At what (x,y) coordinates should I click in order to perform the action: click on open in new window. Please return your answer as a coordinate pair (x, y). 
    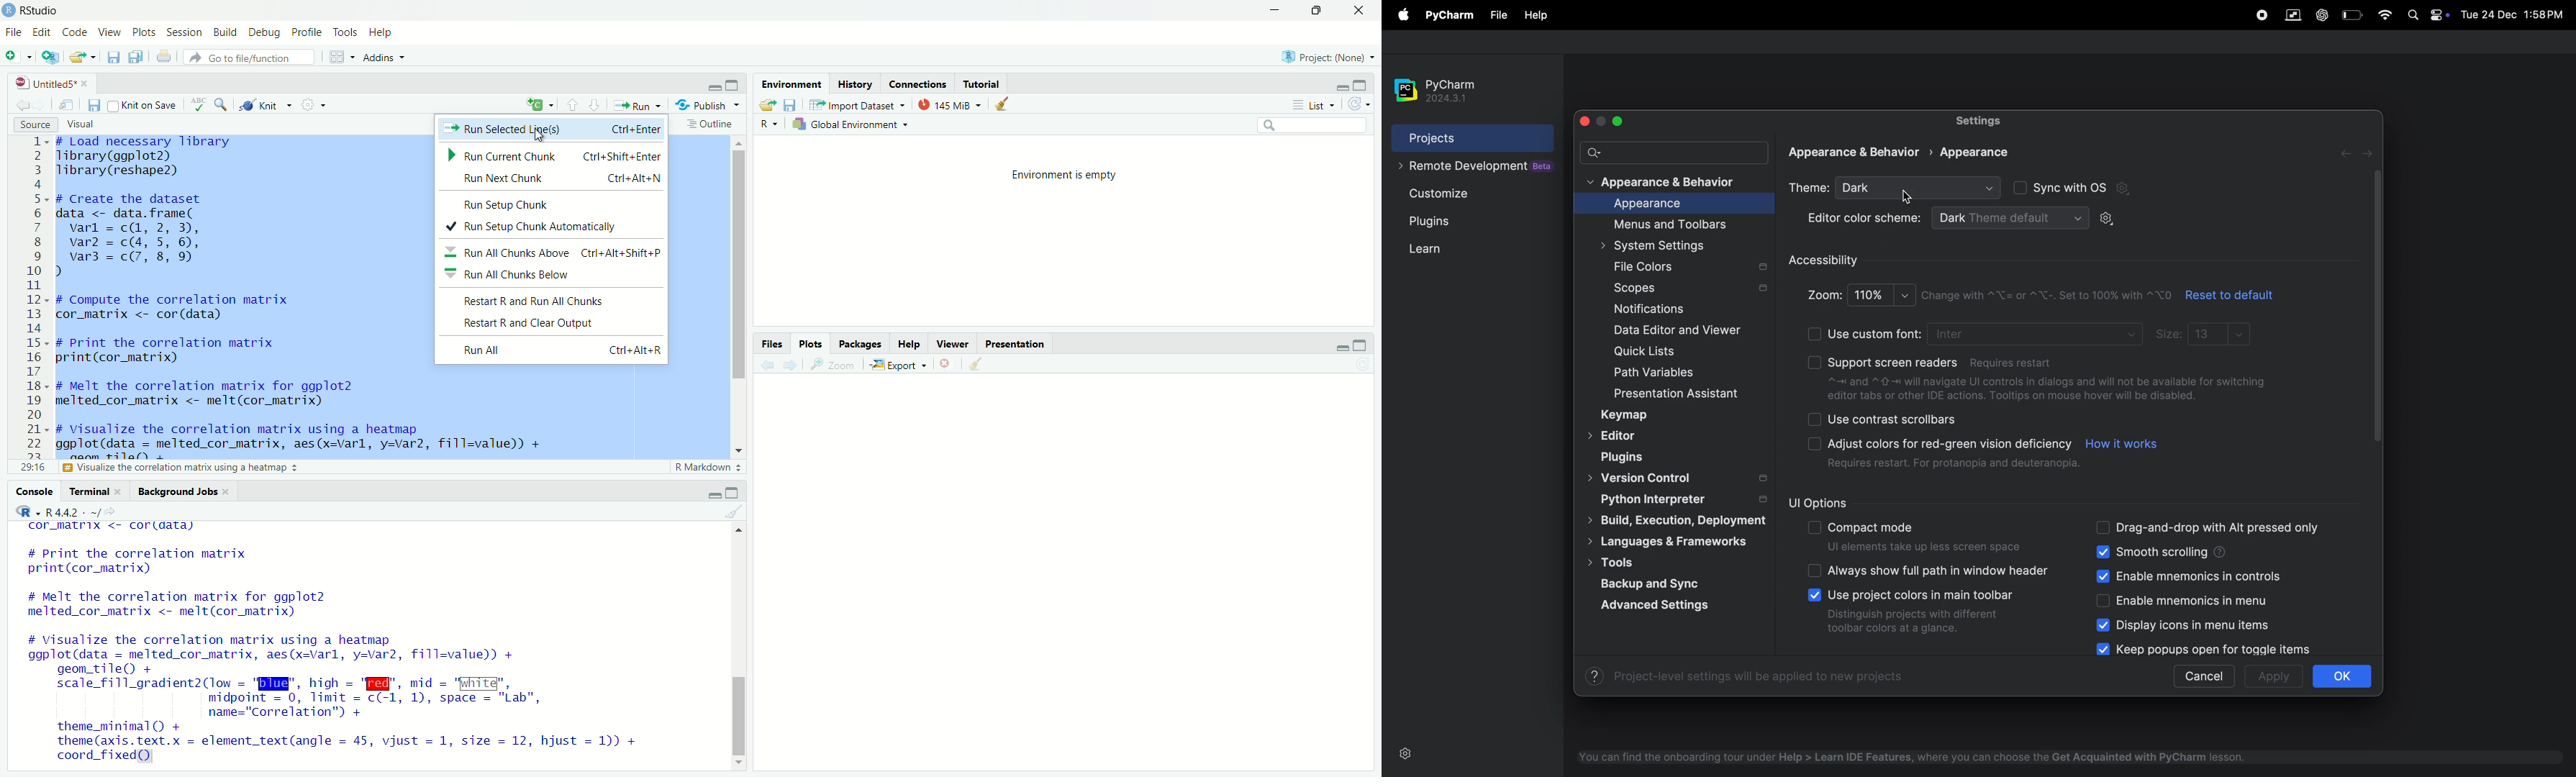
    Looking at the image, I should click on (71, 106).